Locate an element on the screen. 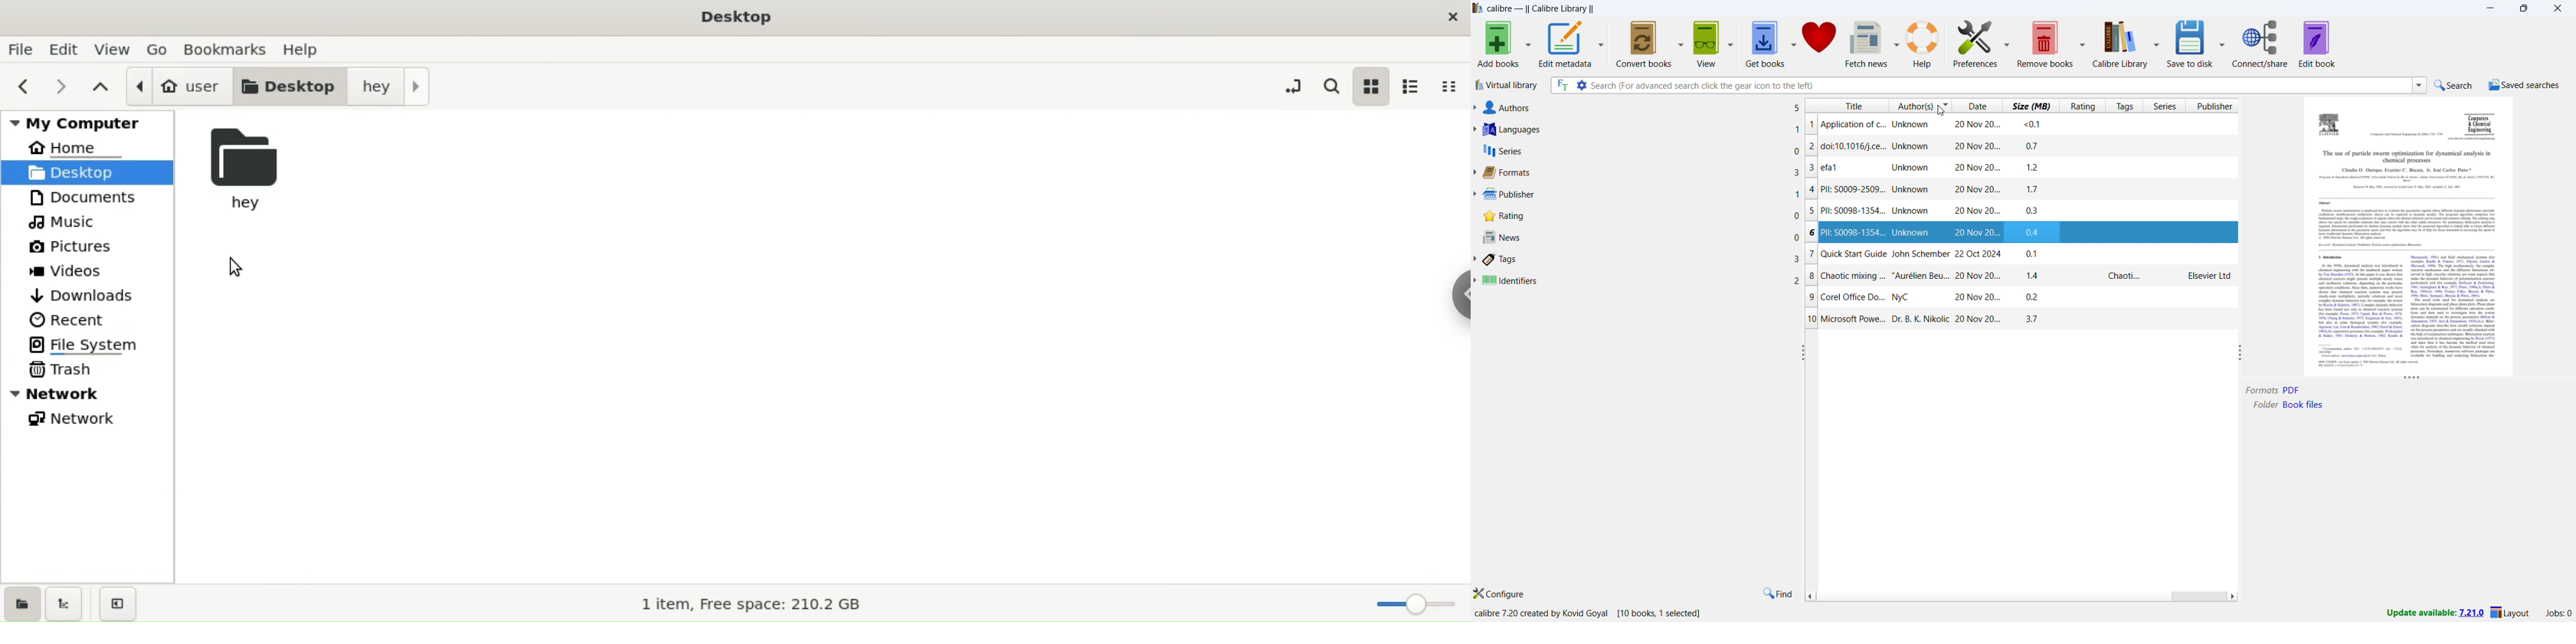  remobe books options is located at coordinates (2082, 42).